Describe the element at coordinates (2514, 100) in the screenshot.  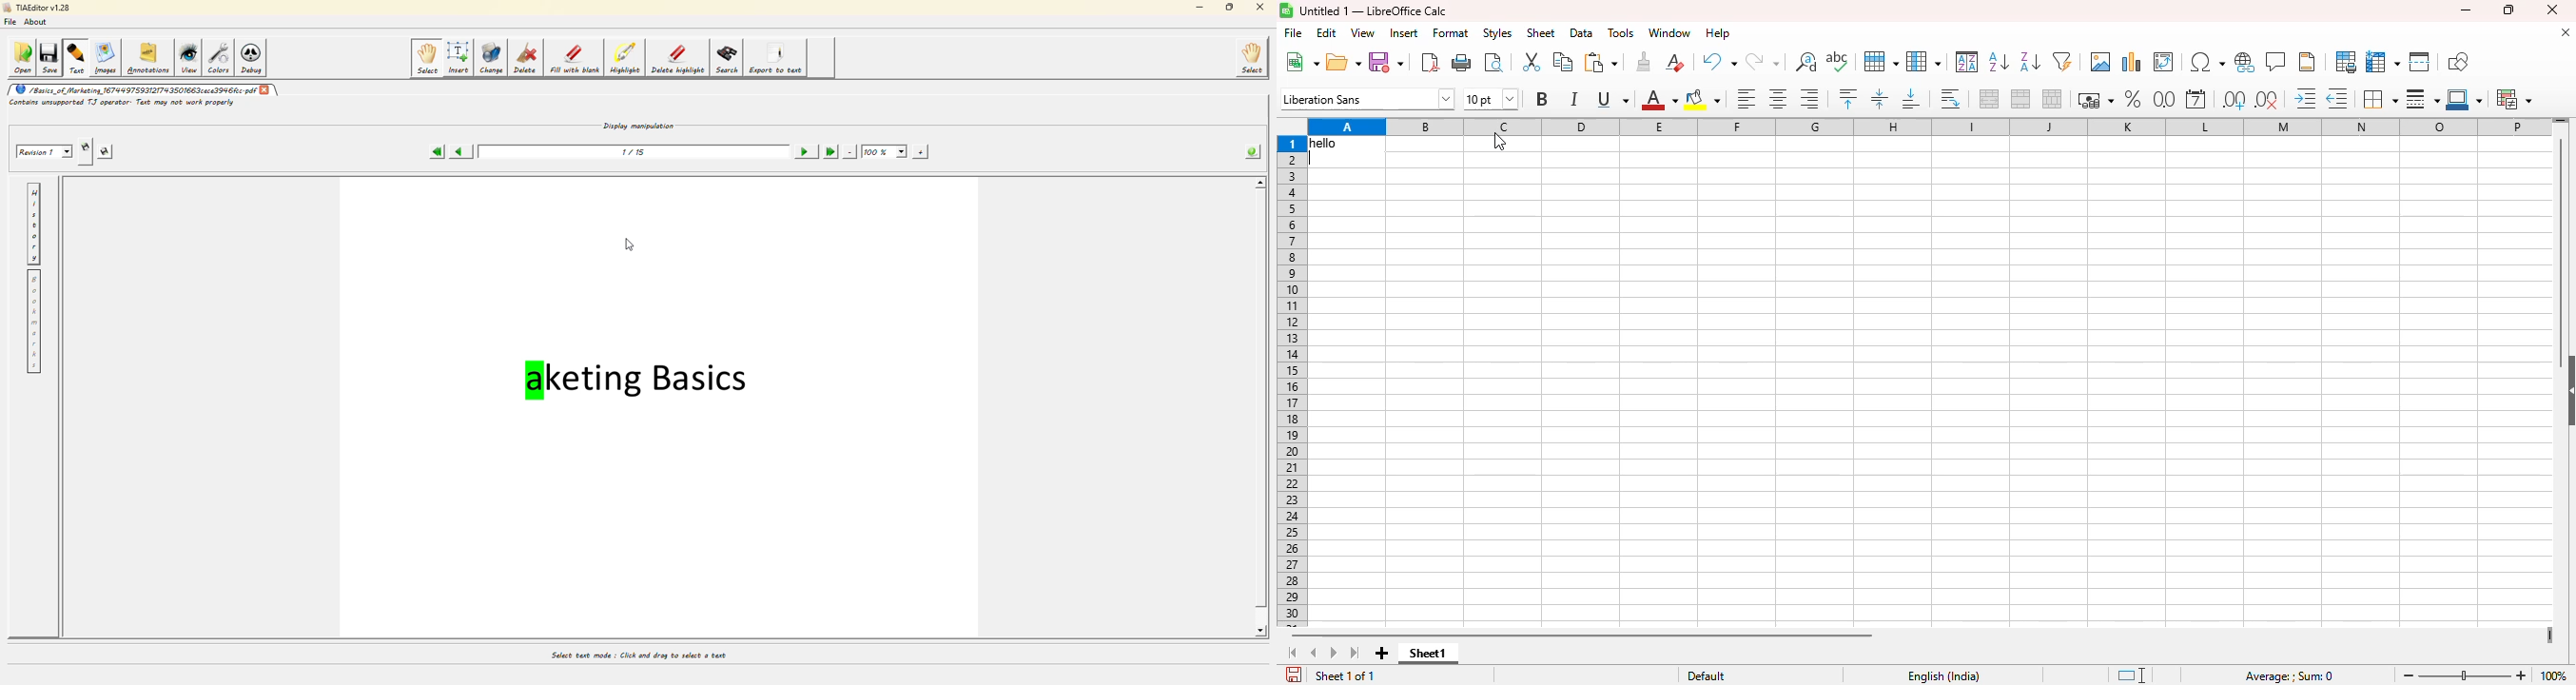
I see `conditional` at that location.